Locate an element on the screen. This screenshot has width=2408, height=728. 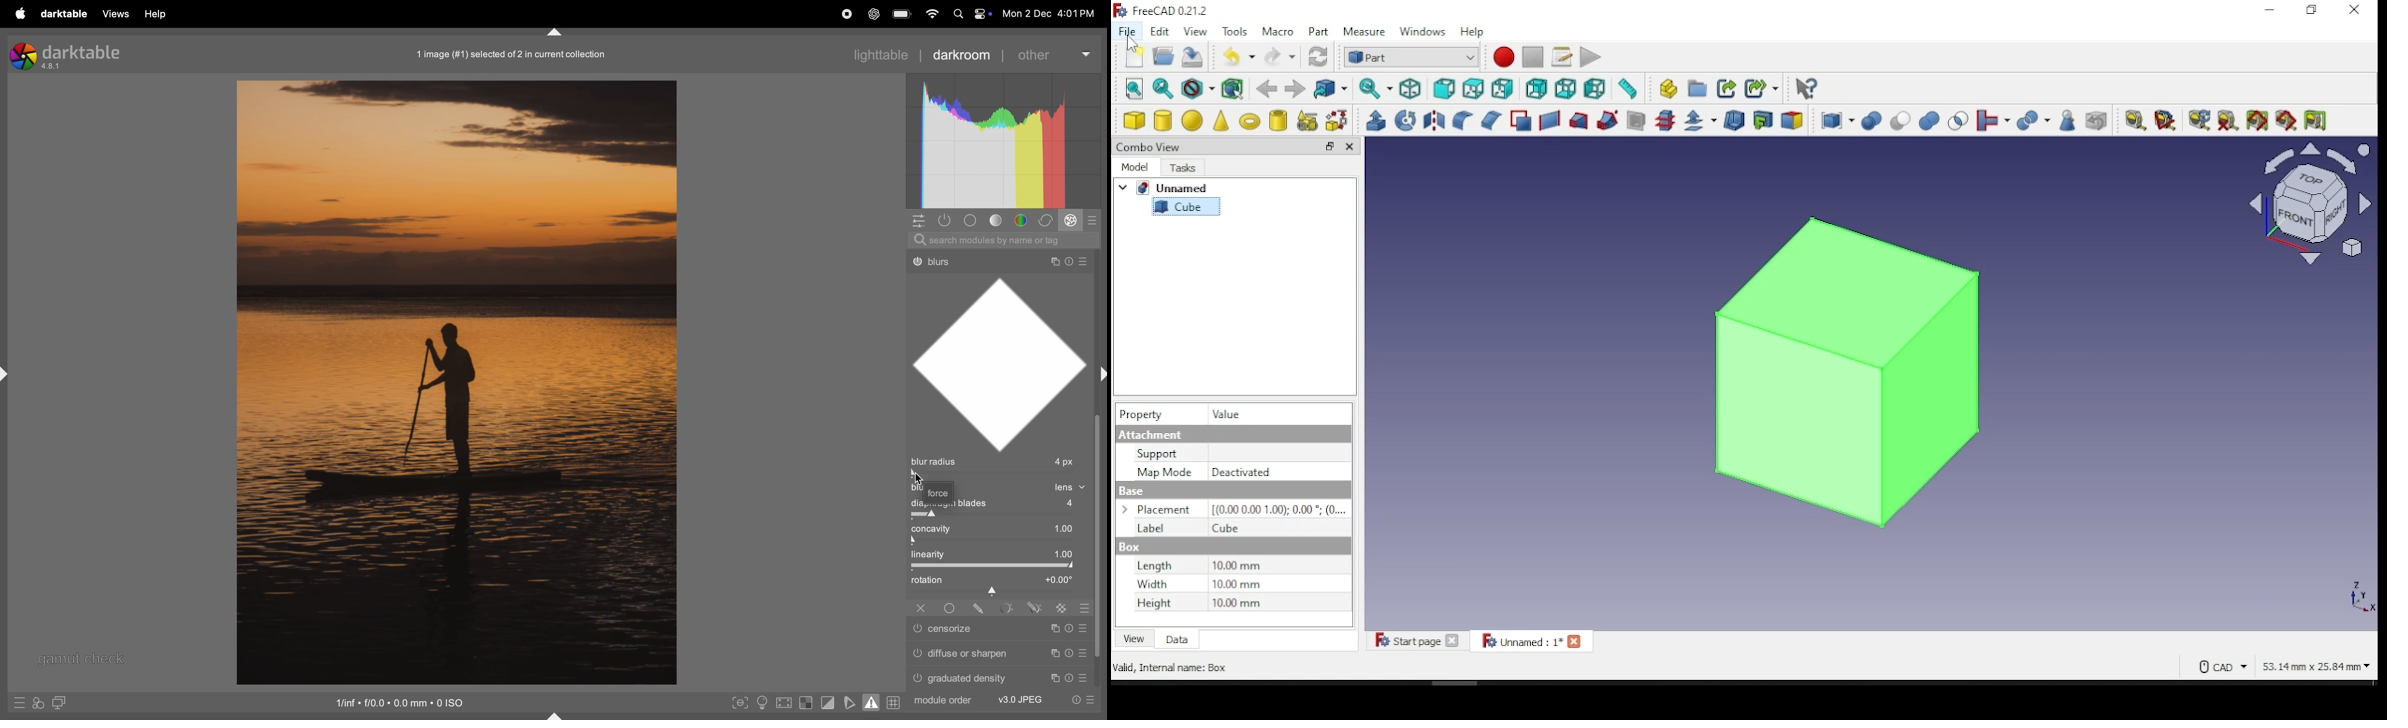
Deactivated is located at coordinates (1245, 472).